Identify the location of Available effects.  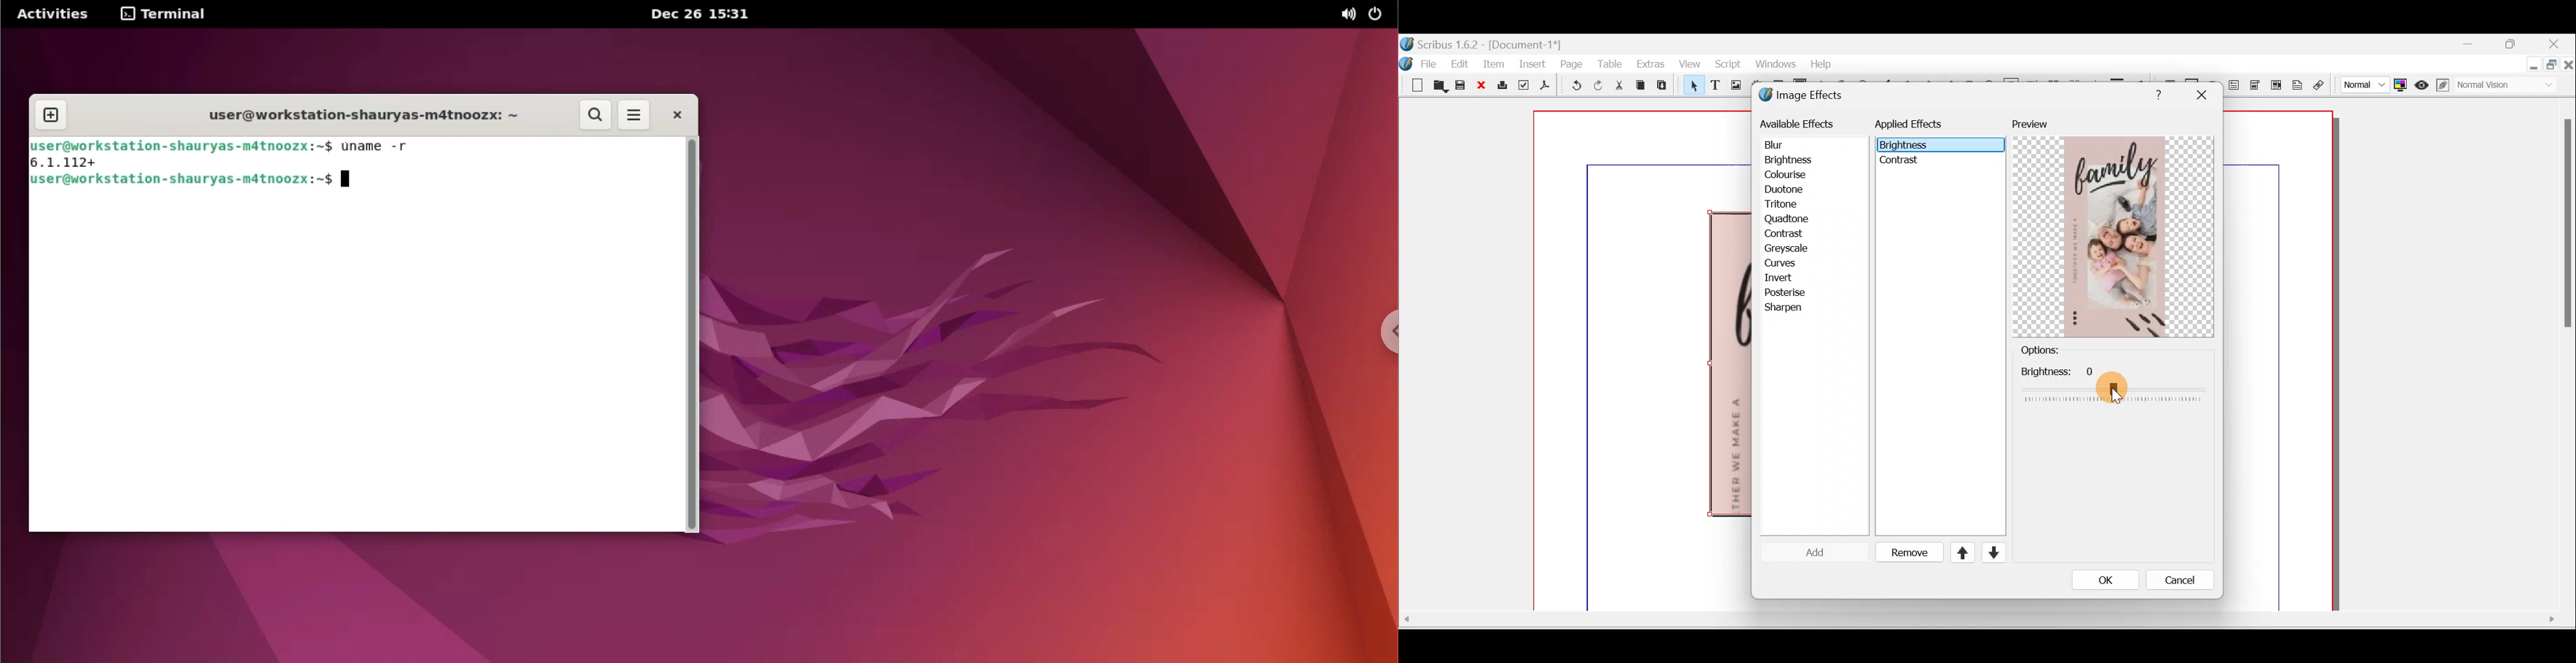
(1799, 123).